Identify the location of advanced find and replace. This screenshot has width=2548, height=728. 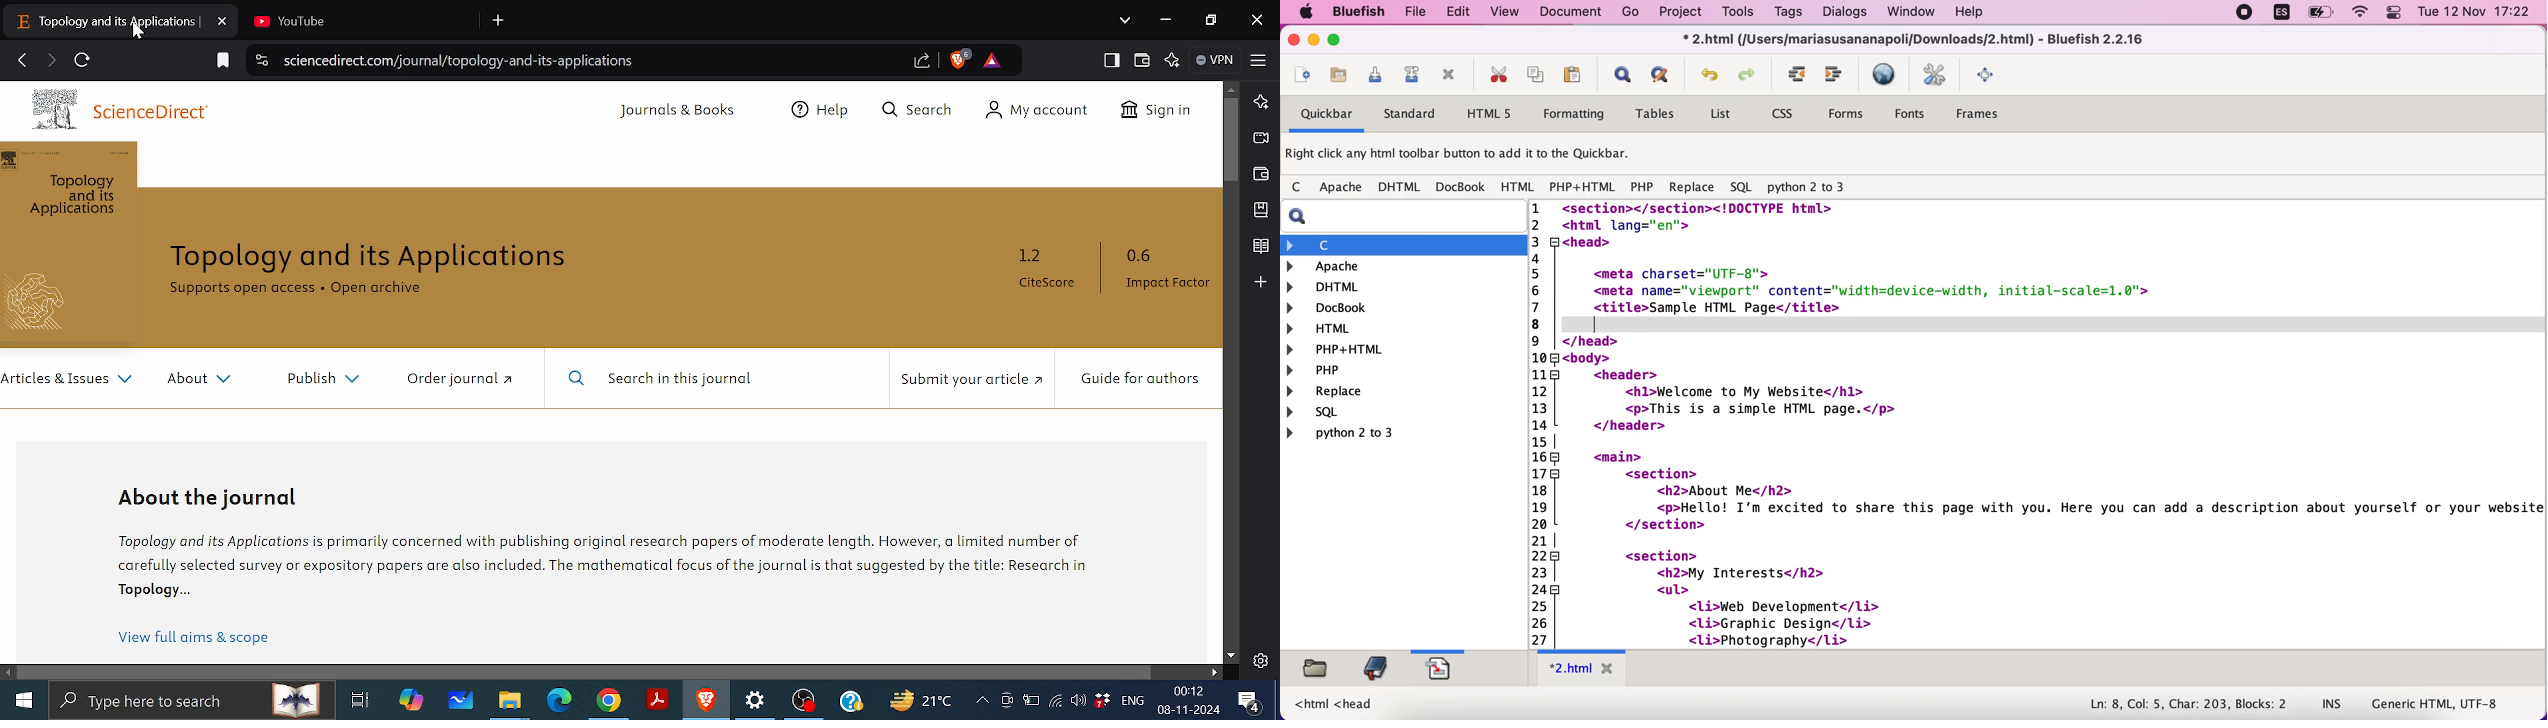
(1667, 74).